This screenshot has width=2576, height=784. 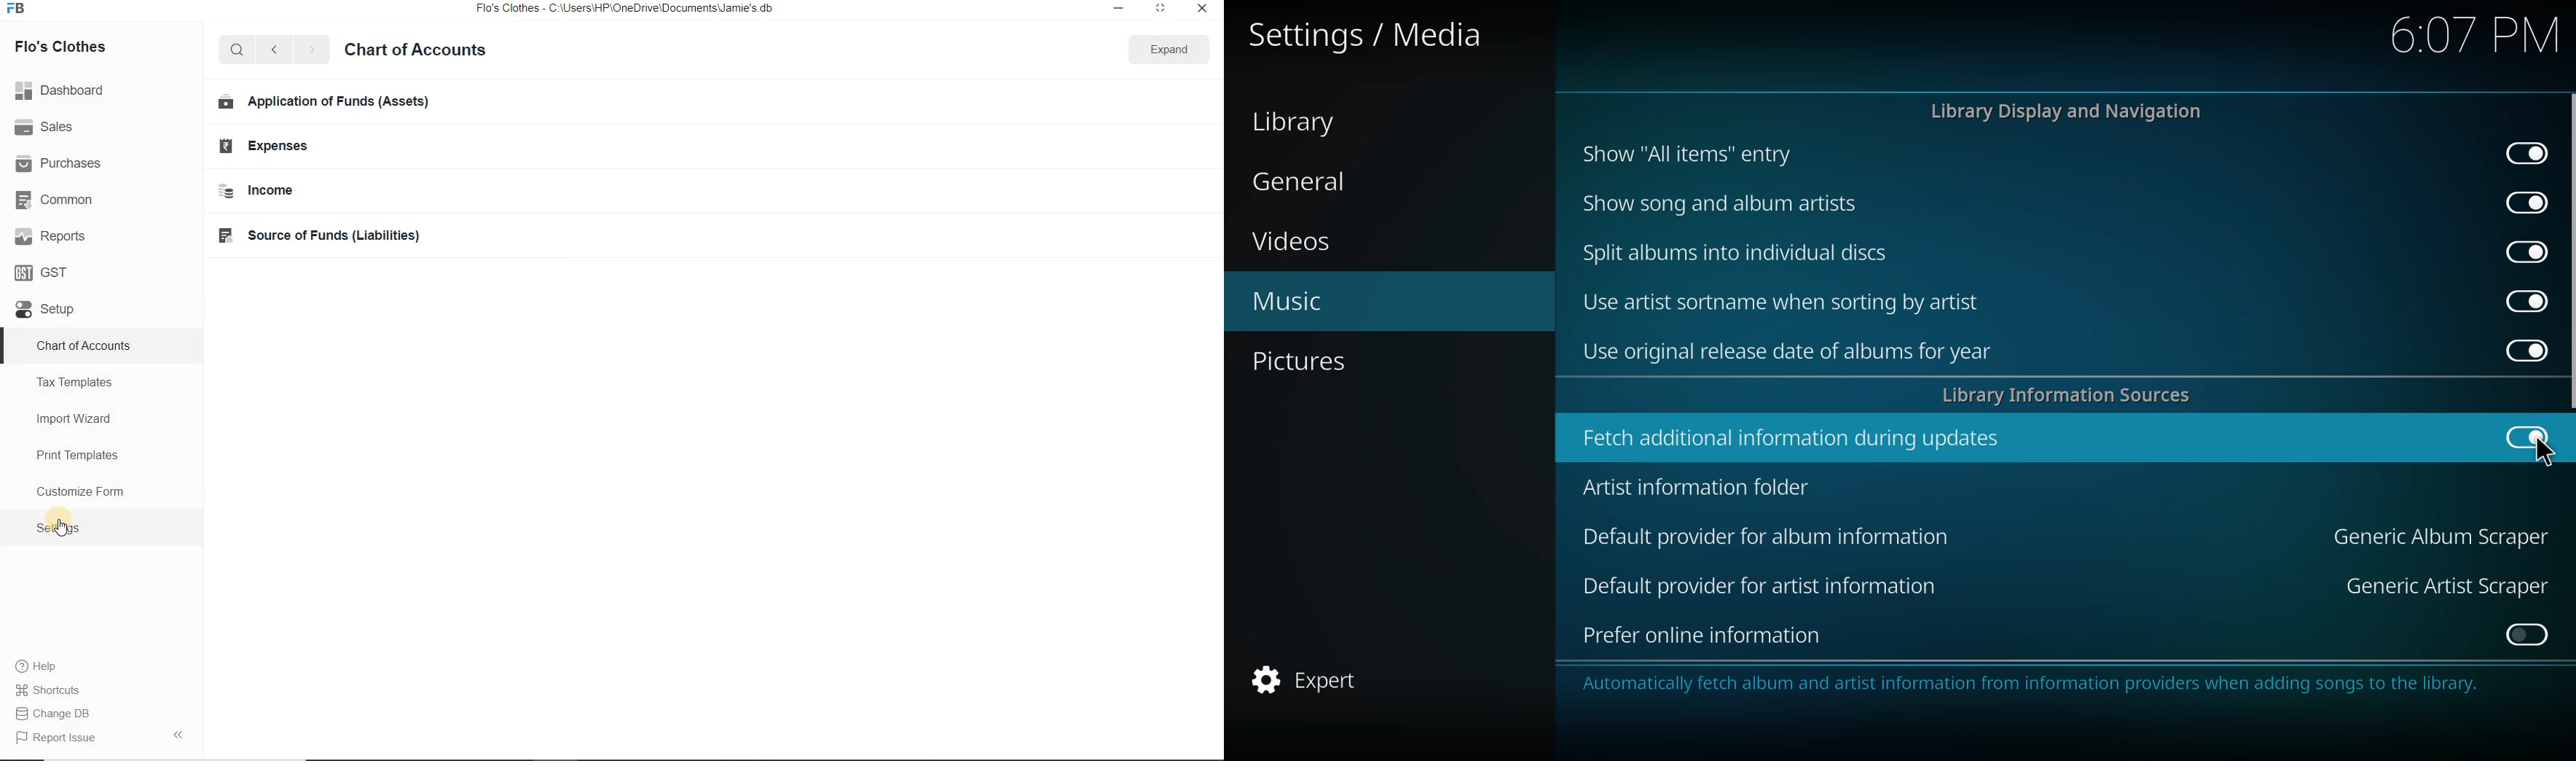 What do you see at coordinates (2075, 395) in the screenshot?
I see `library info source` at bounding box center [2075, 395].